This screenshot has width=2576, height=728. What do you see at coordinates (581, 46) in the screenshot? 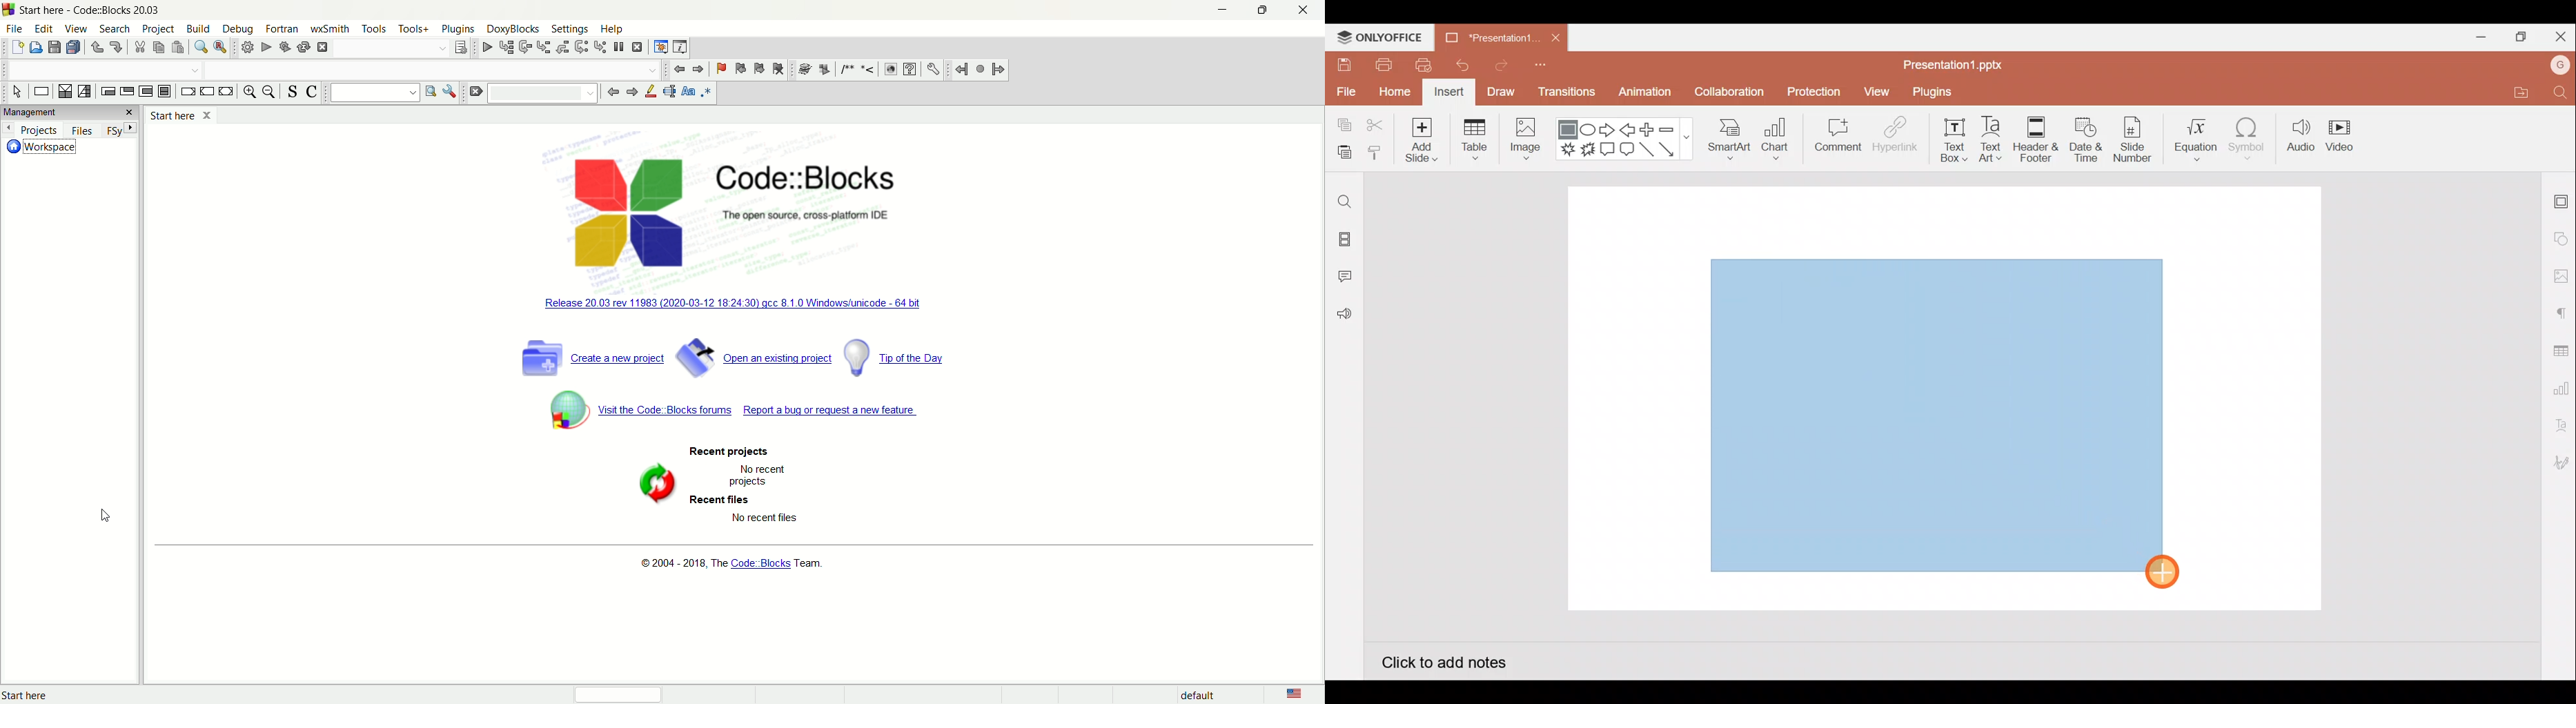
I see `next instruction` at bounding box center [581, 46].